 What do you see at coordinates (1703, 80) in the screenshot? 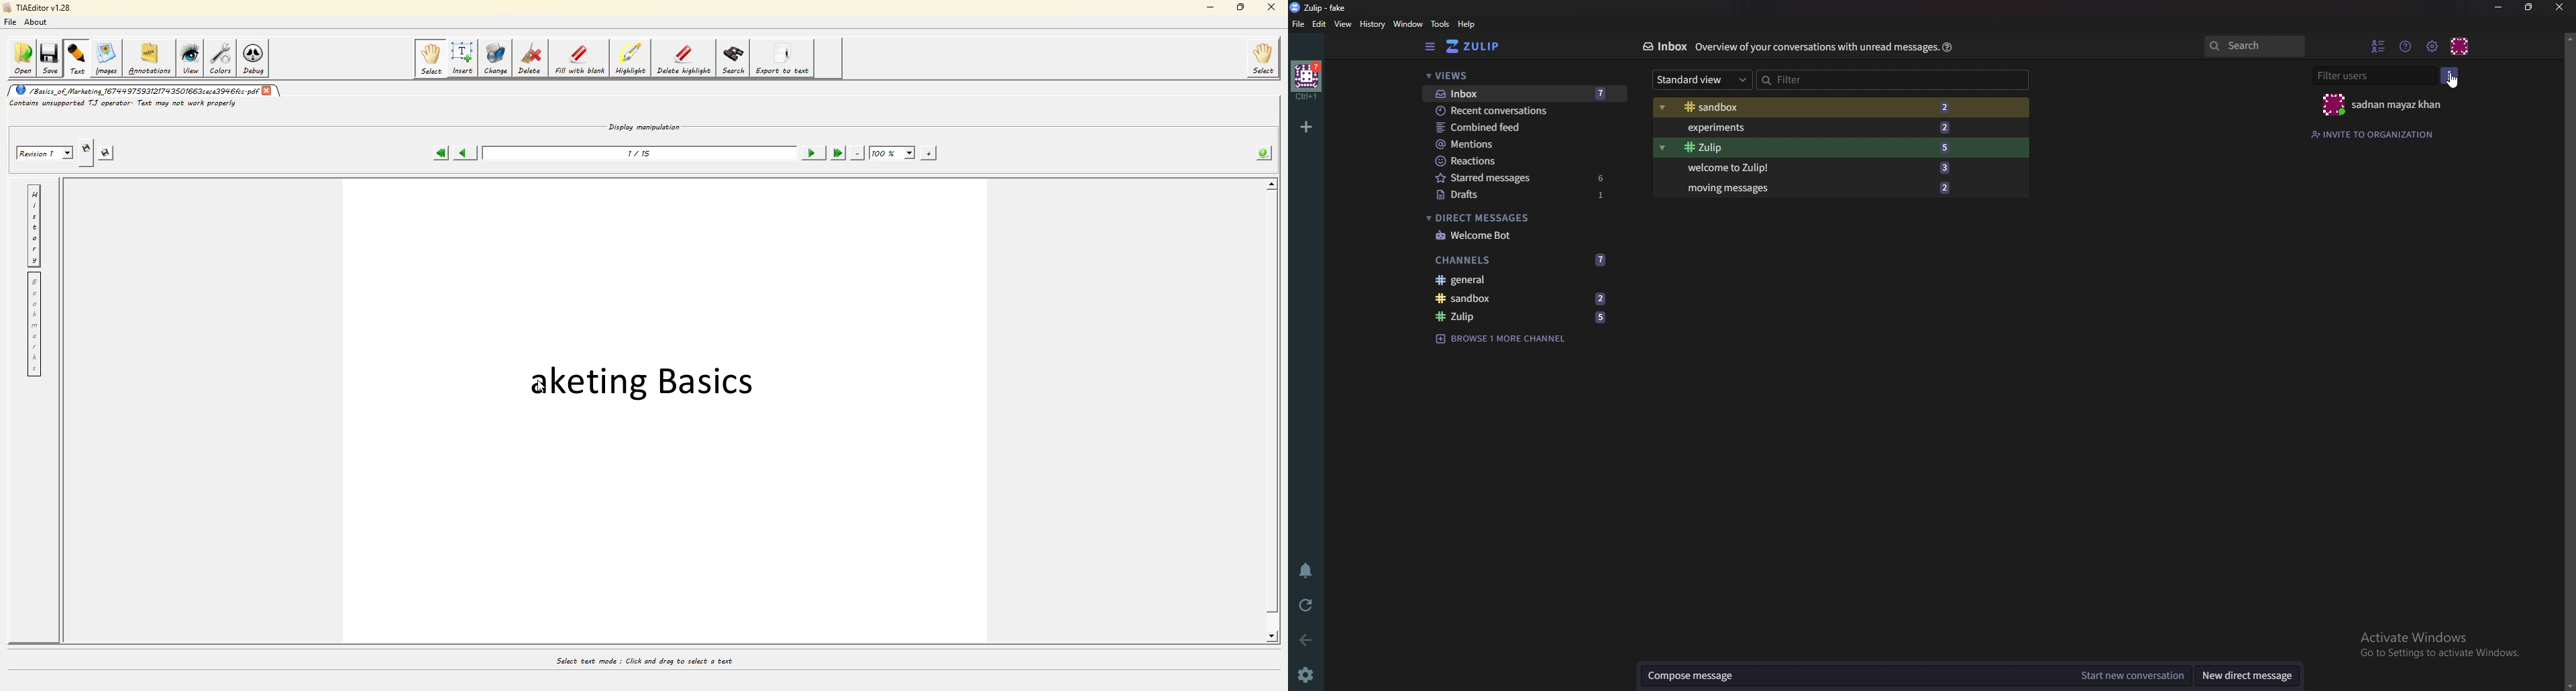
I see `Standard view` at bounding box center [1703, 80].